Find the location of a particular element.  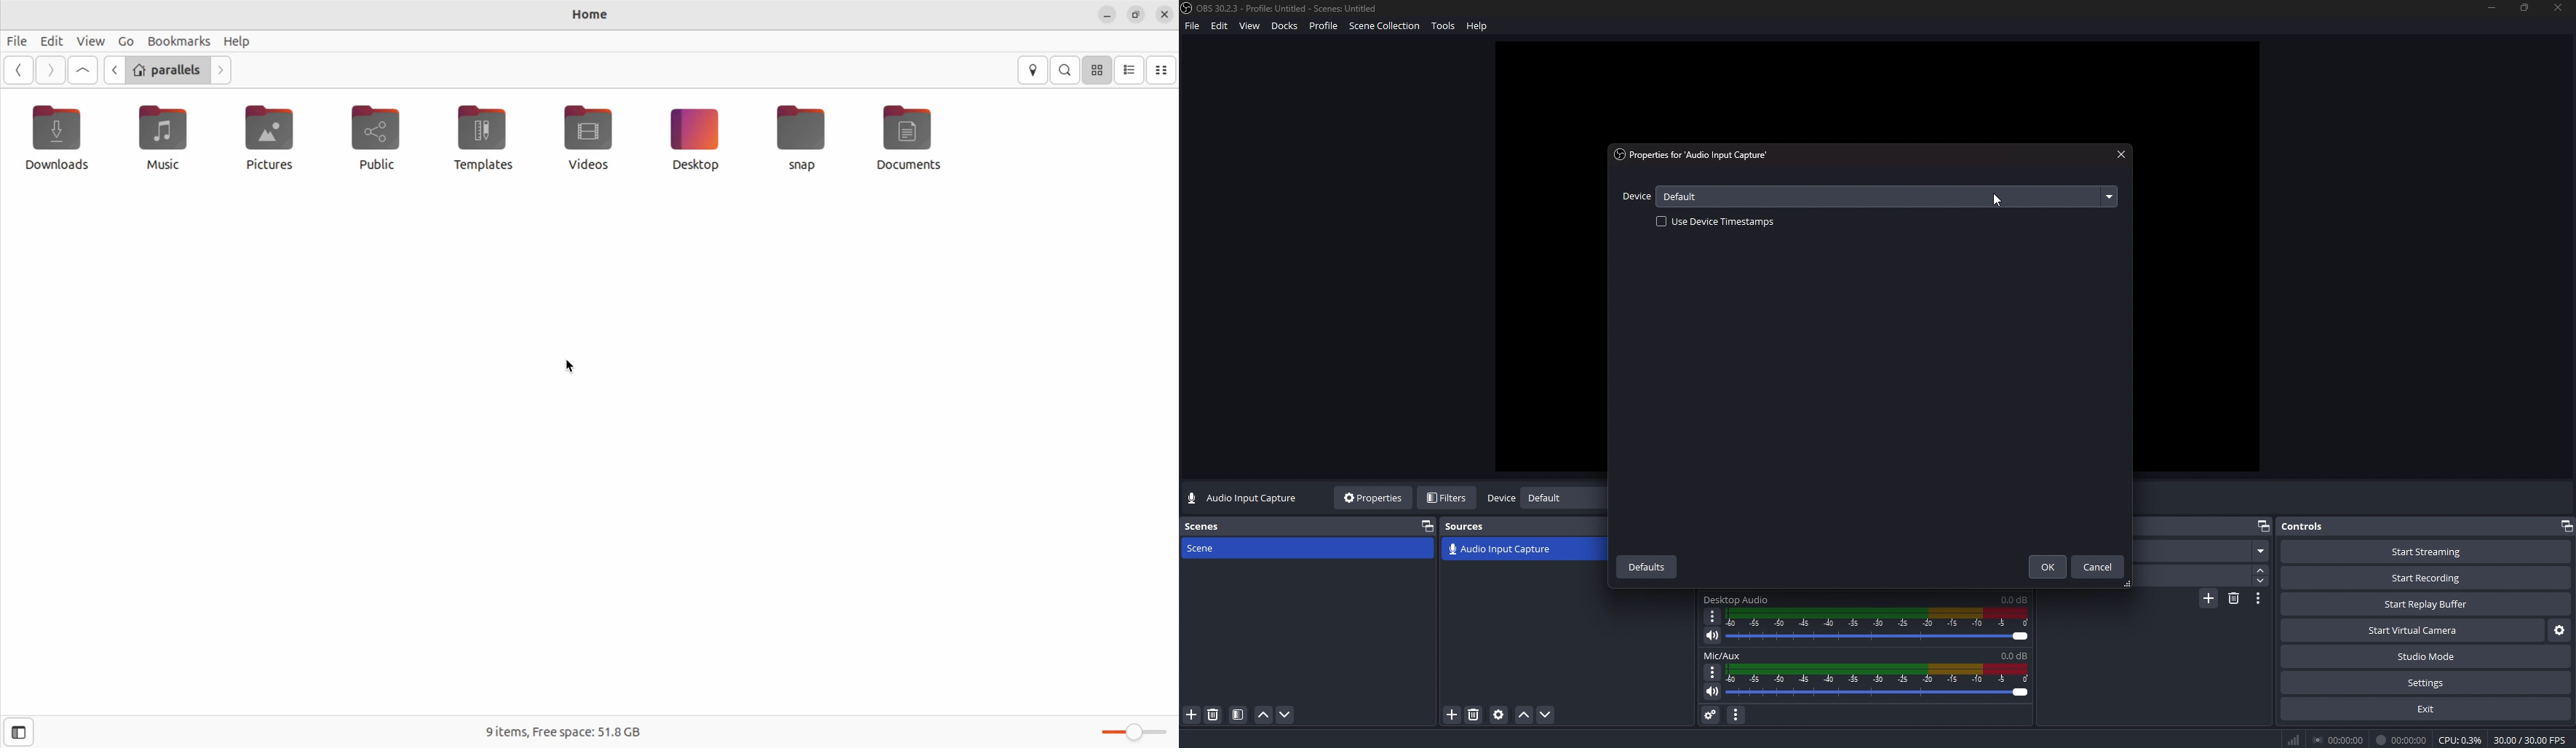

advanced audio properties is located at coordinates (1710, 714).